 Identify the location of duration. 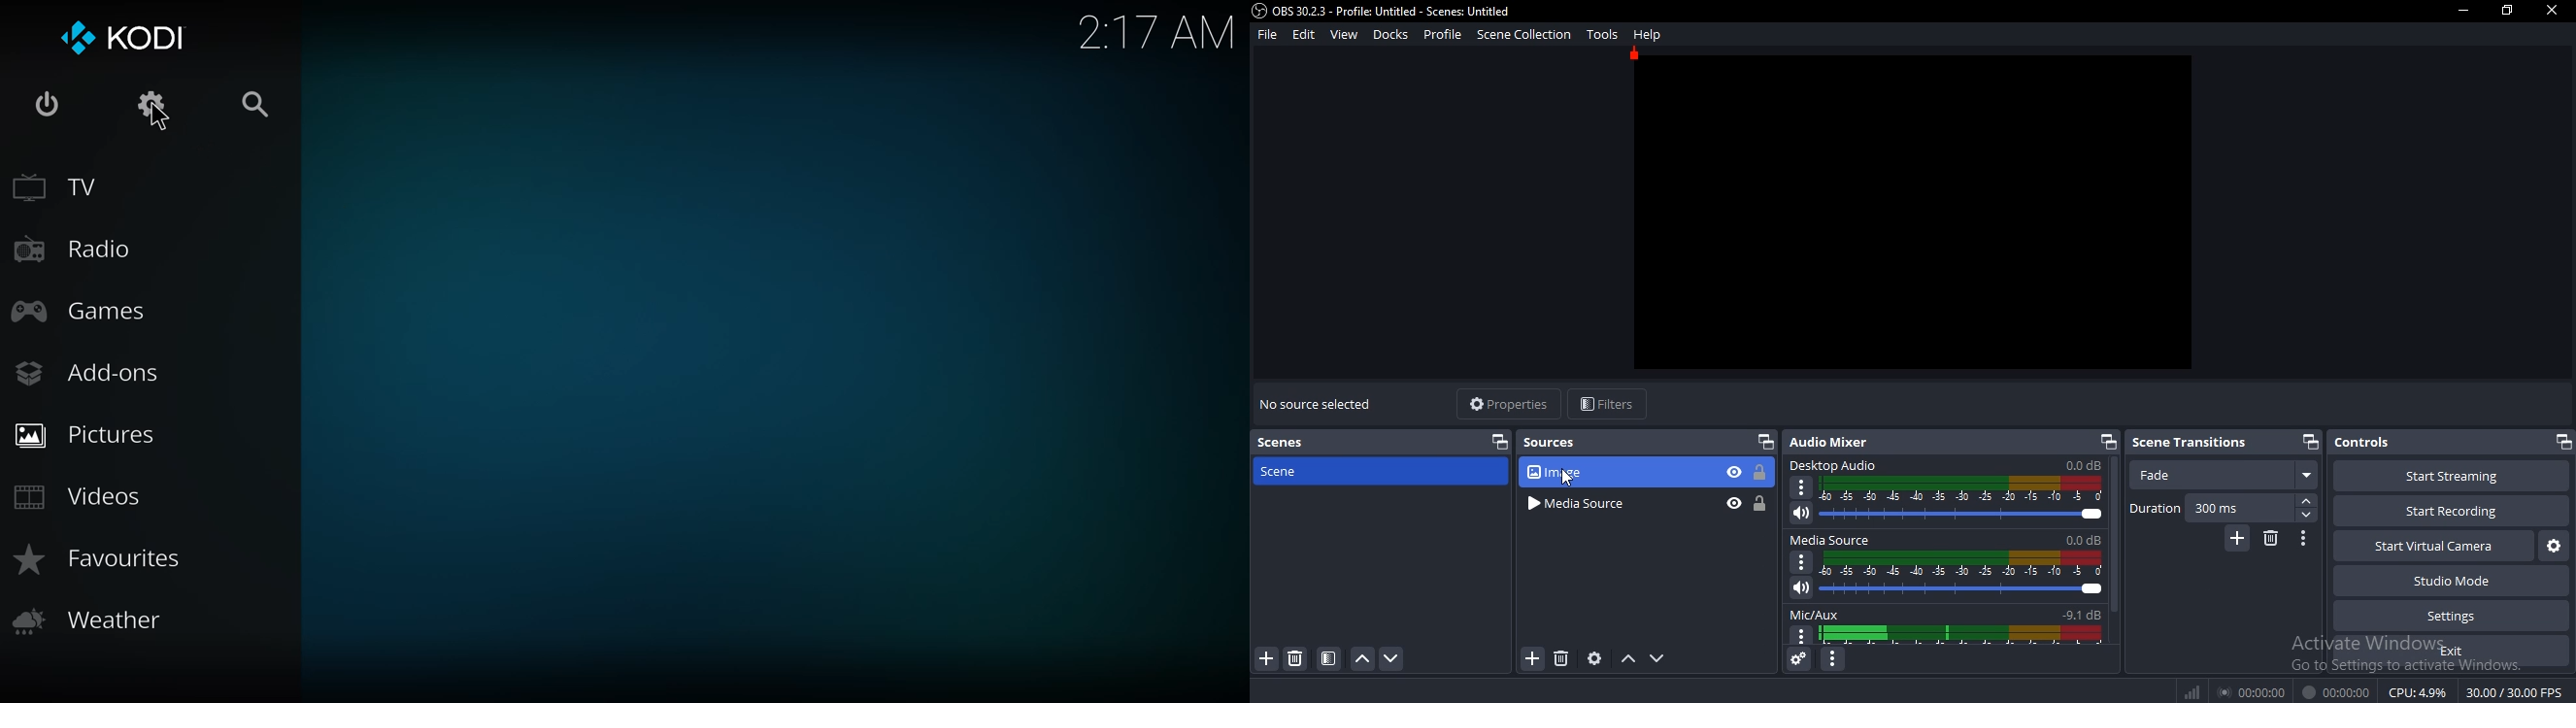
(2156, 507).